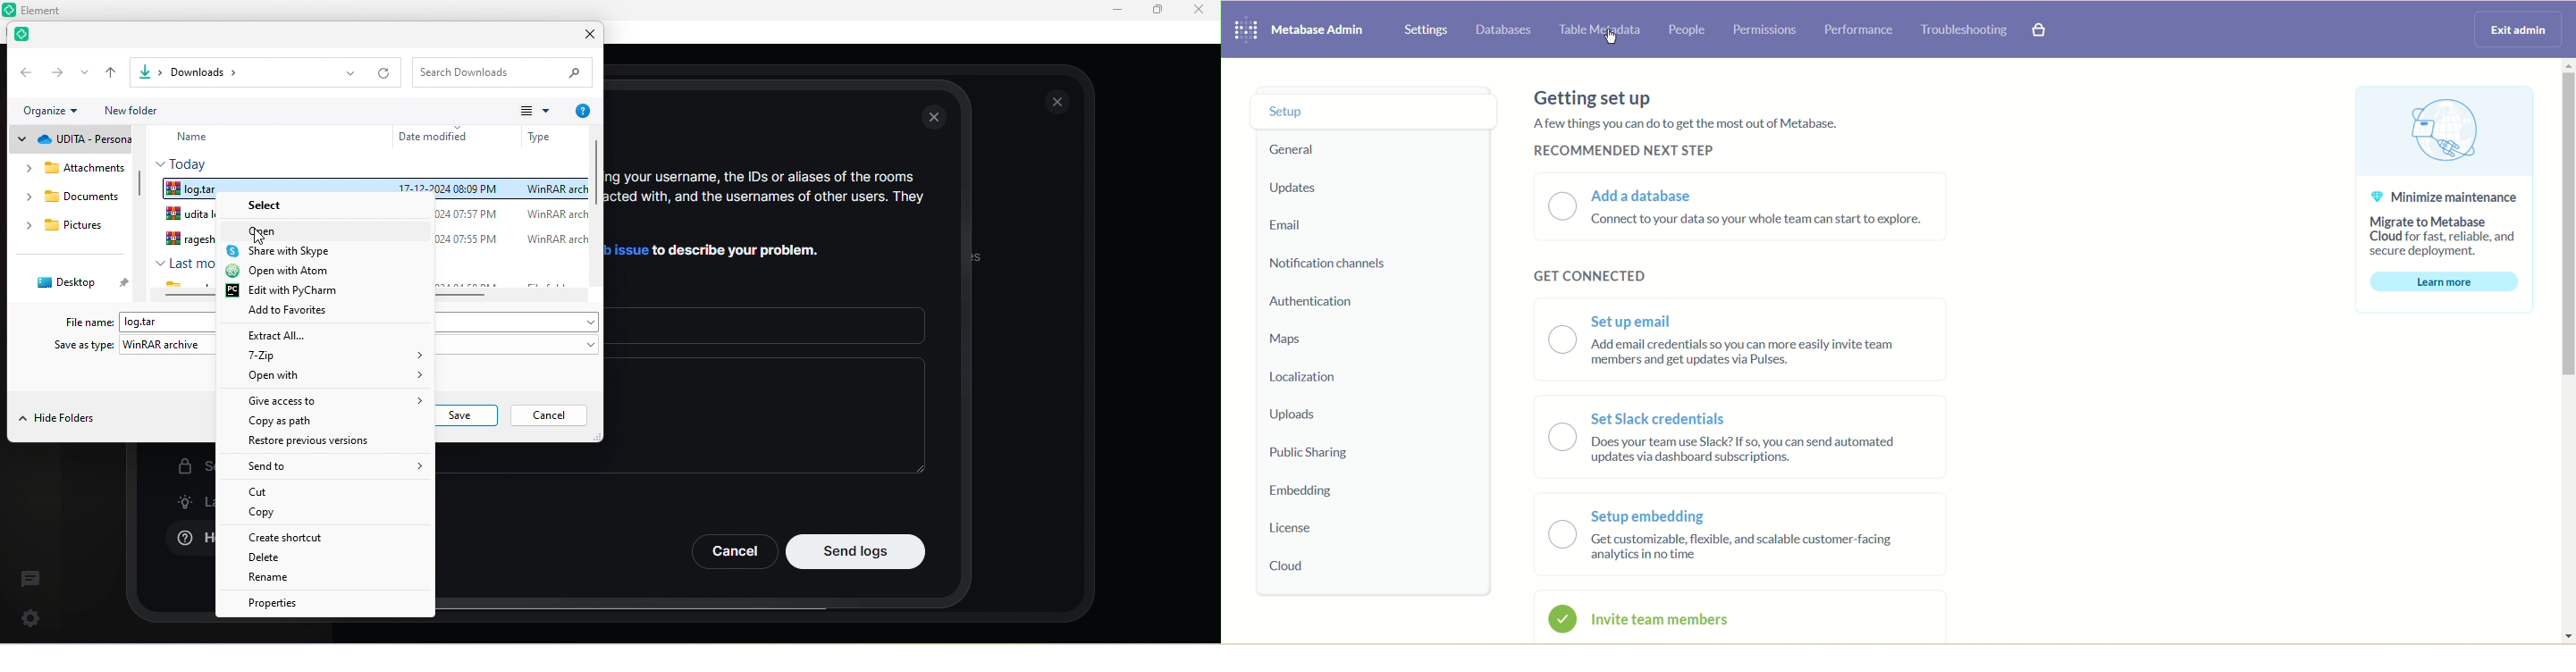  What do you see at coordinates (282, 603) in the screenshot?
I see `properties` at bounding box center [282, 603].